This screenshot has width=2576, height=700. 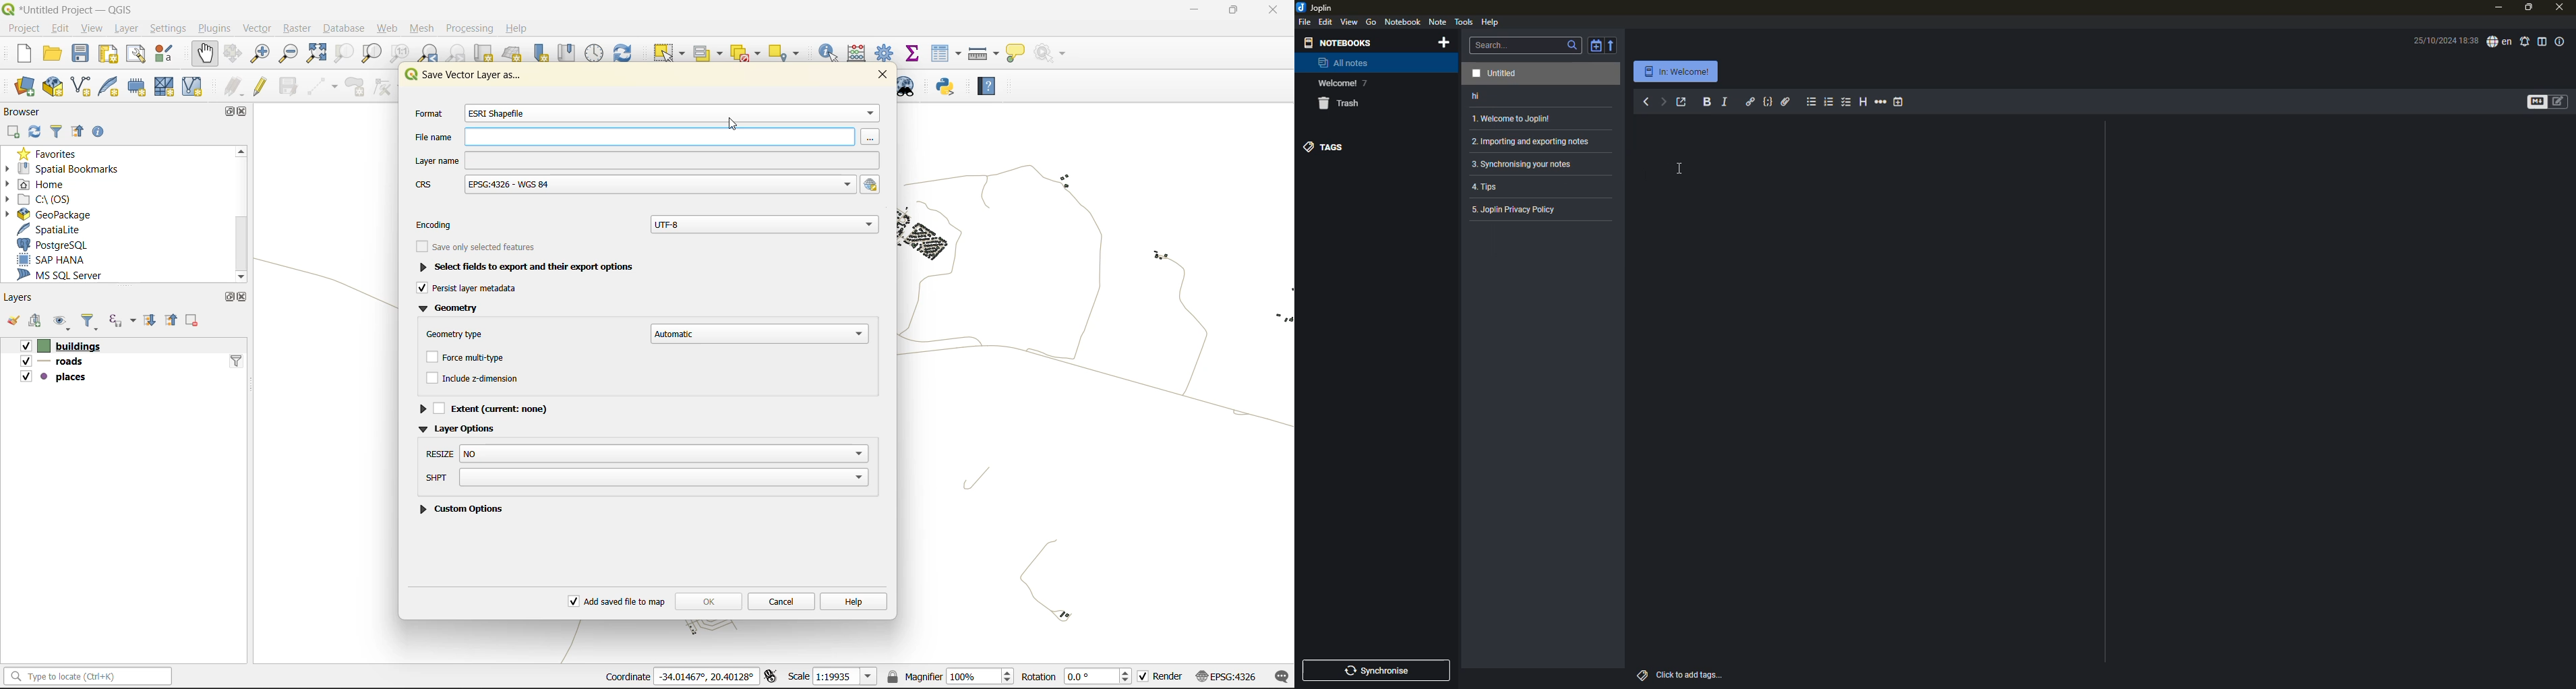 What do you see at coordinates (1403, 22) in the screenshot?
I see `notebook` at bounding box center [1403, 22].